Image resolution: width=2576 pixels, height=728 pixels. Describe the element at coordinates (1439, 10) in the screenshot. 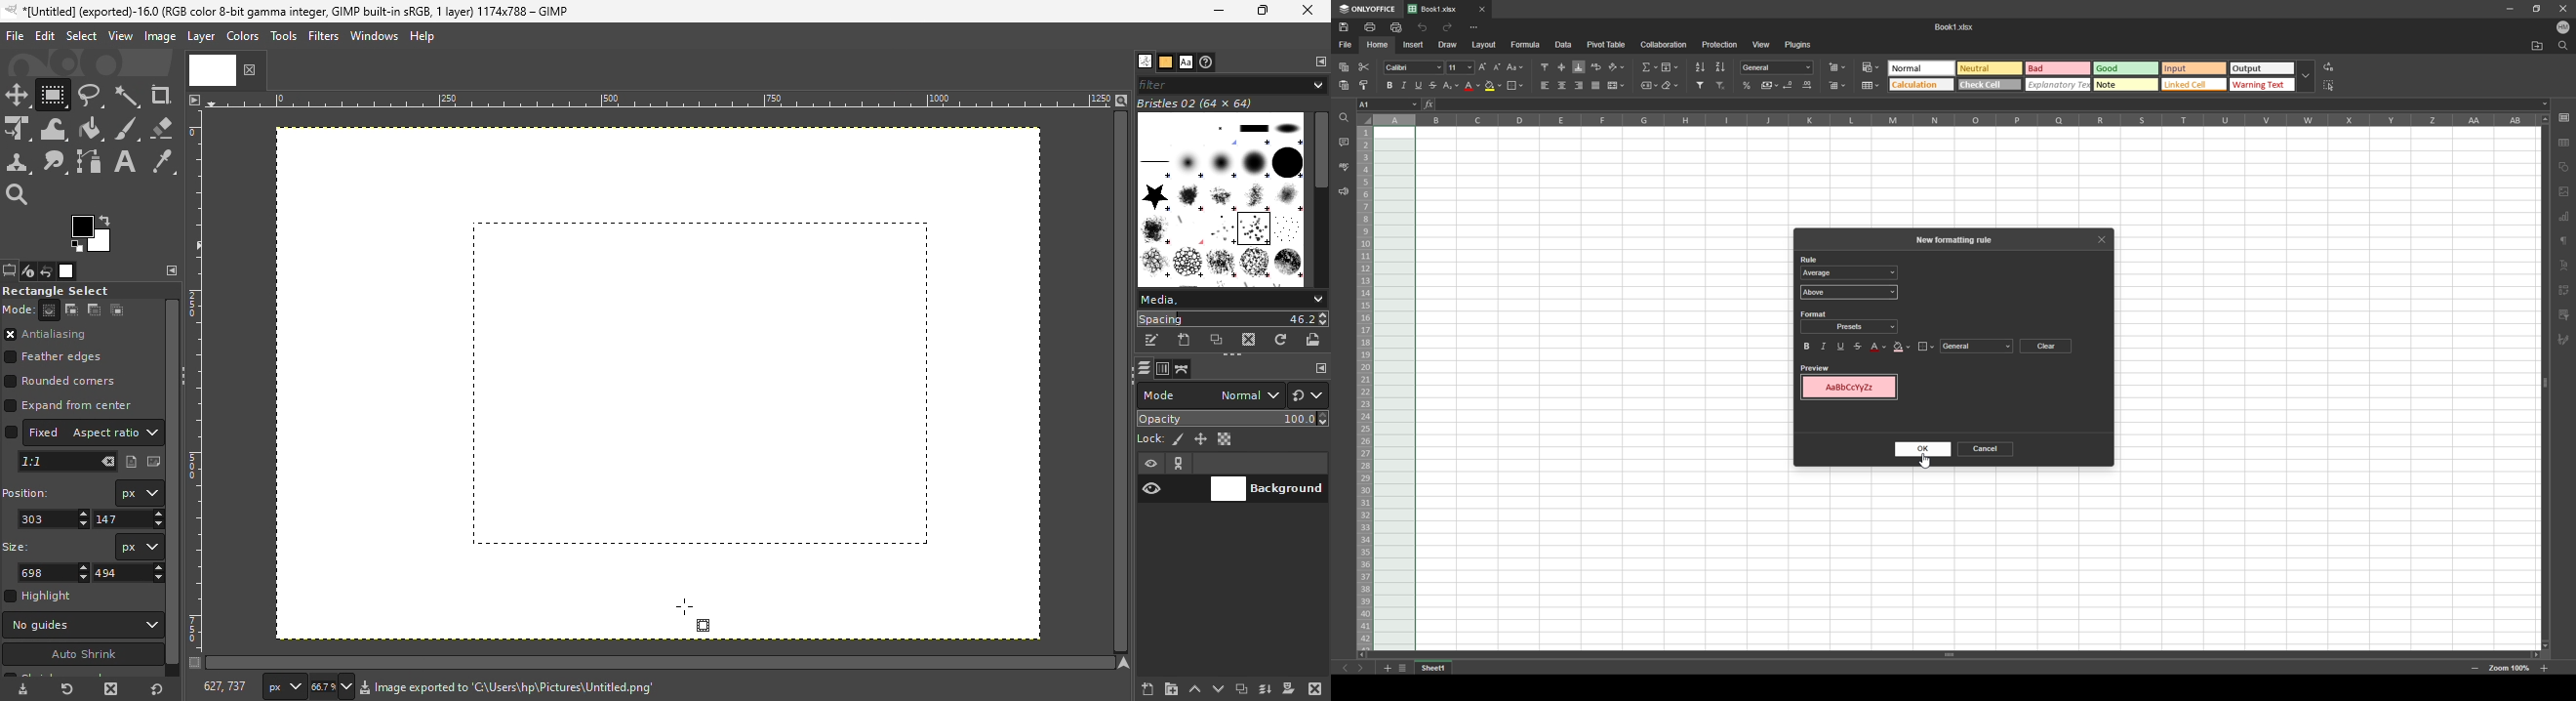

I see `tab` at that location.